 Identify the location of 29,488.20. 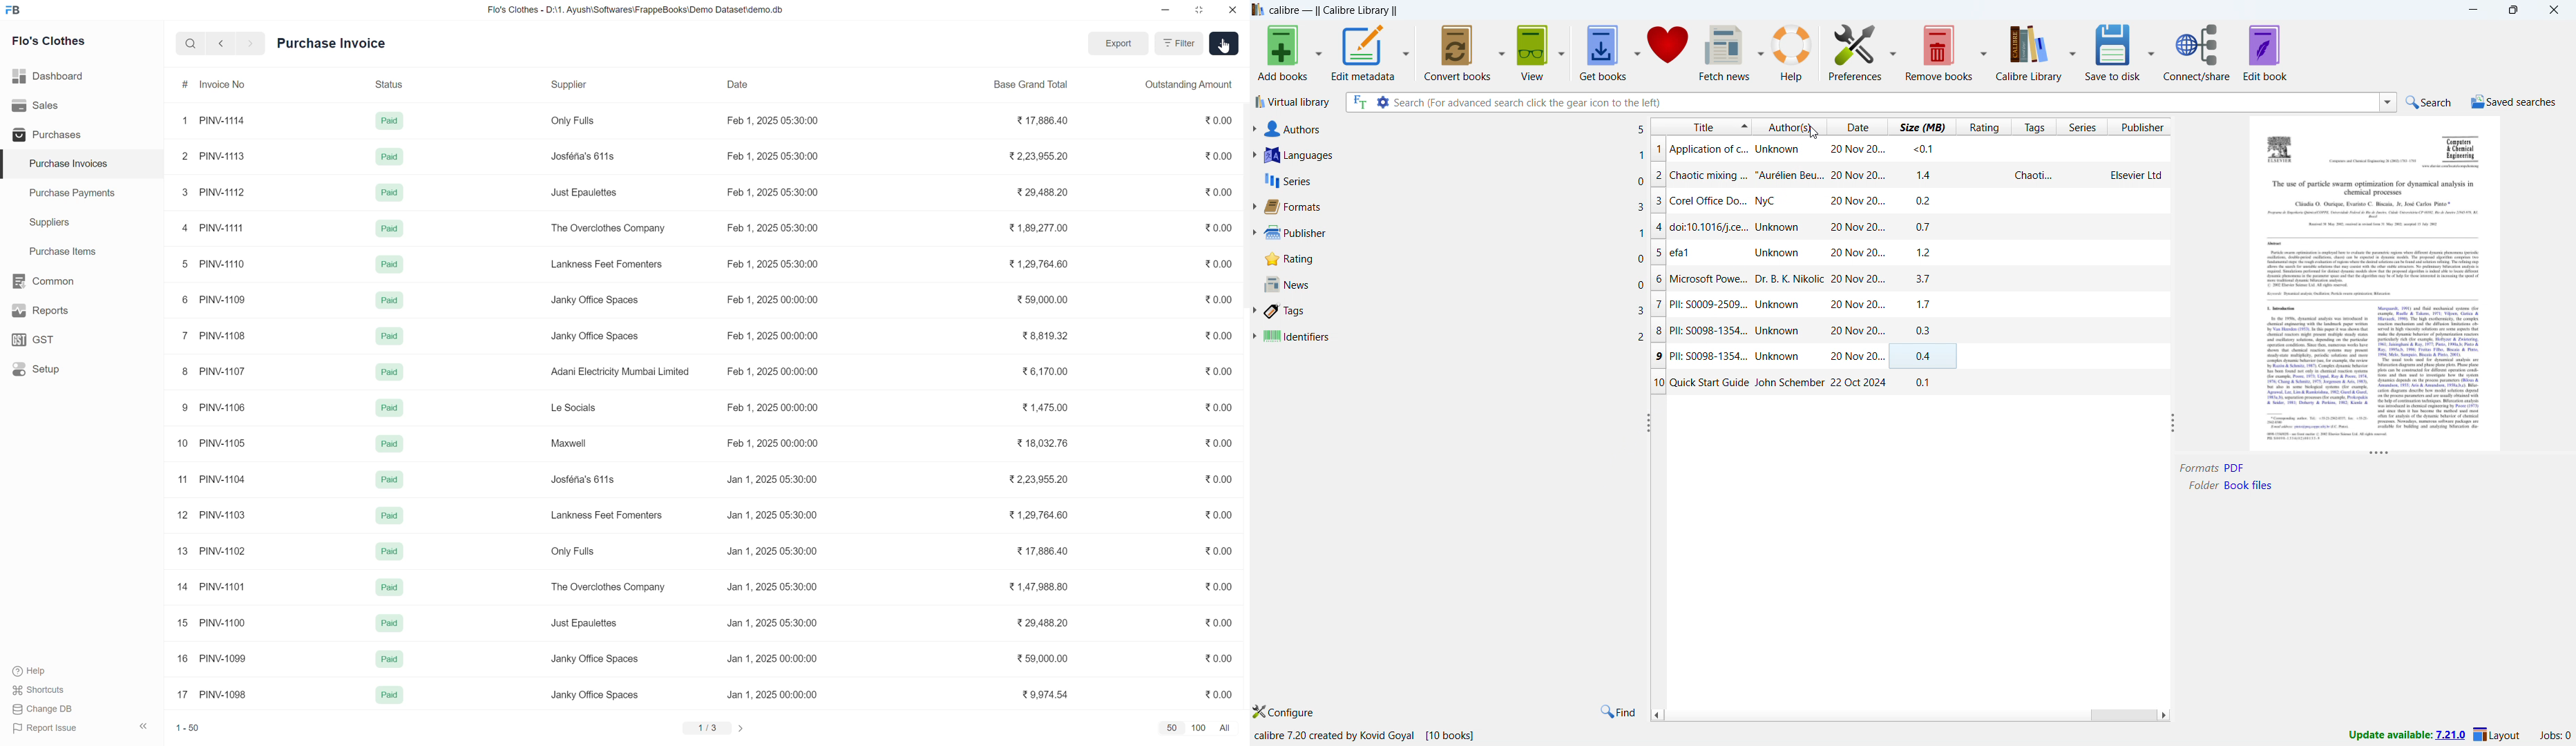
(1042, 622).